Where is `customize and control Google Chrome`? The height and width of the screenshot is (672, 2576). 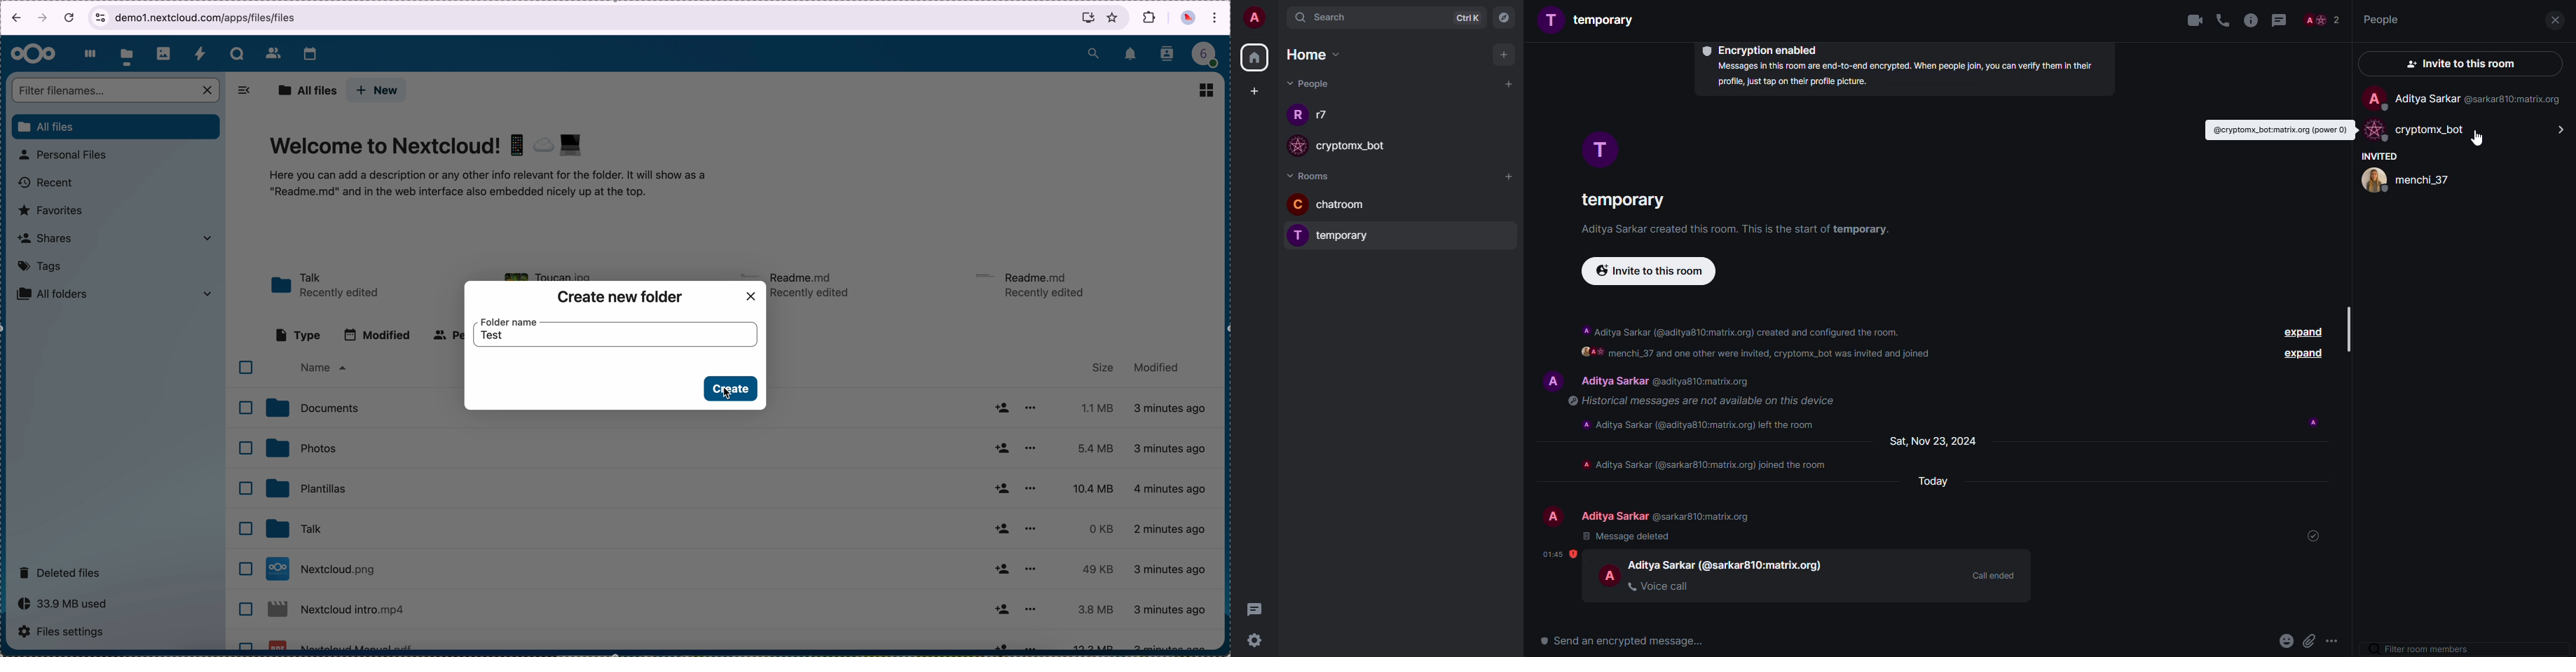 customize and control Google Chrome is located at coordinates (1216, 19).